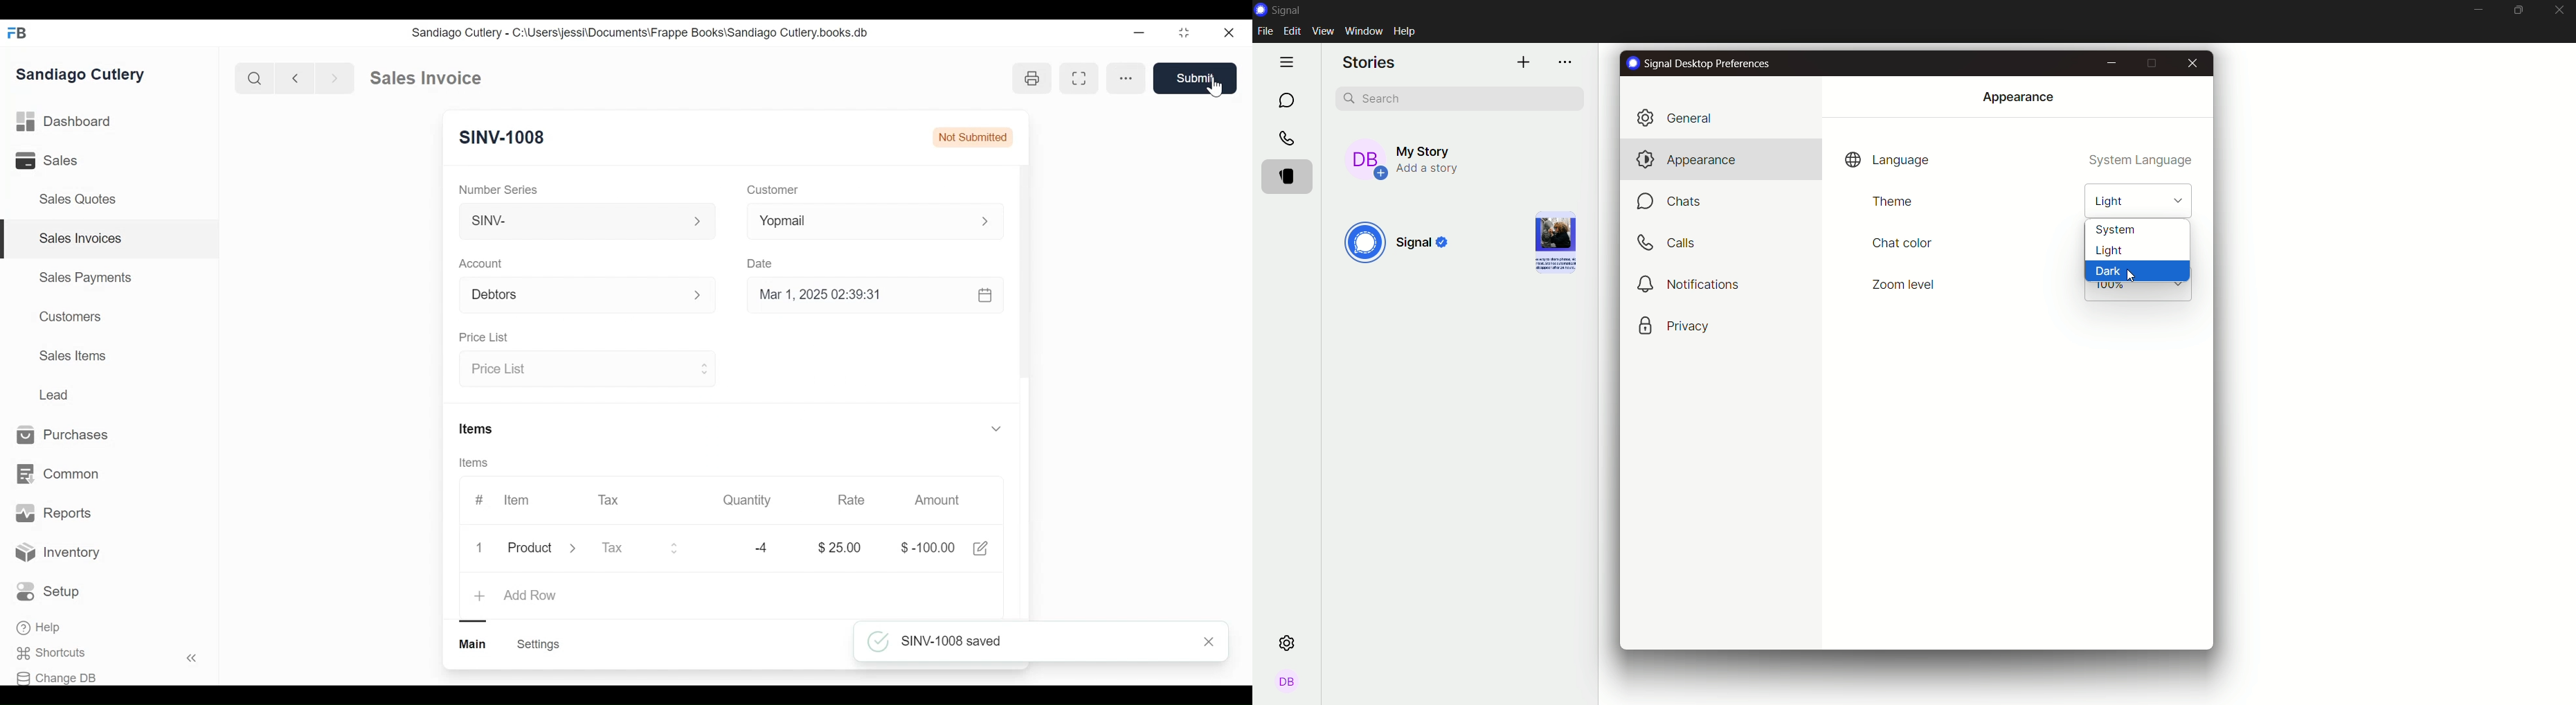 Image resolution: width=2576 pixels, height=728 pixels. I want to click on Open print view, so click(1034, 78).